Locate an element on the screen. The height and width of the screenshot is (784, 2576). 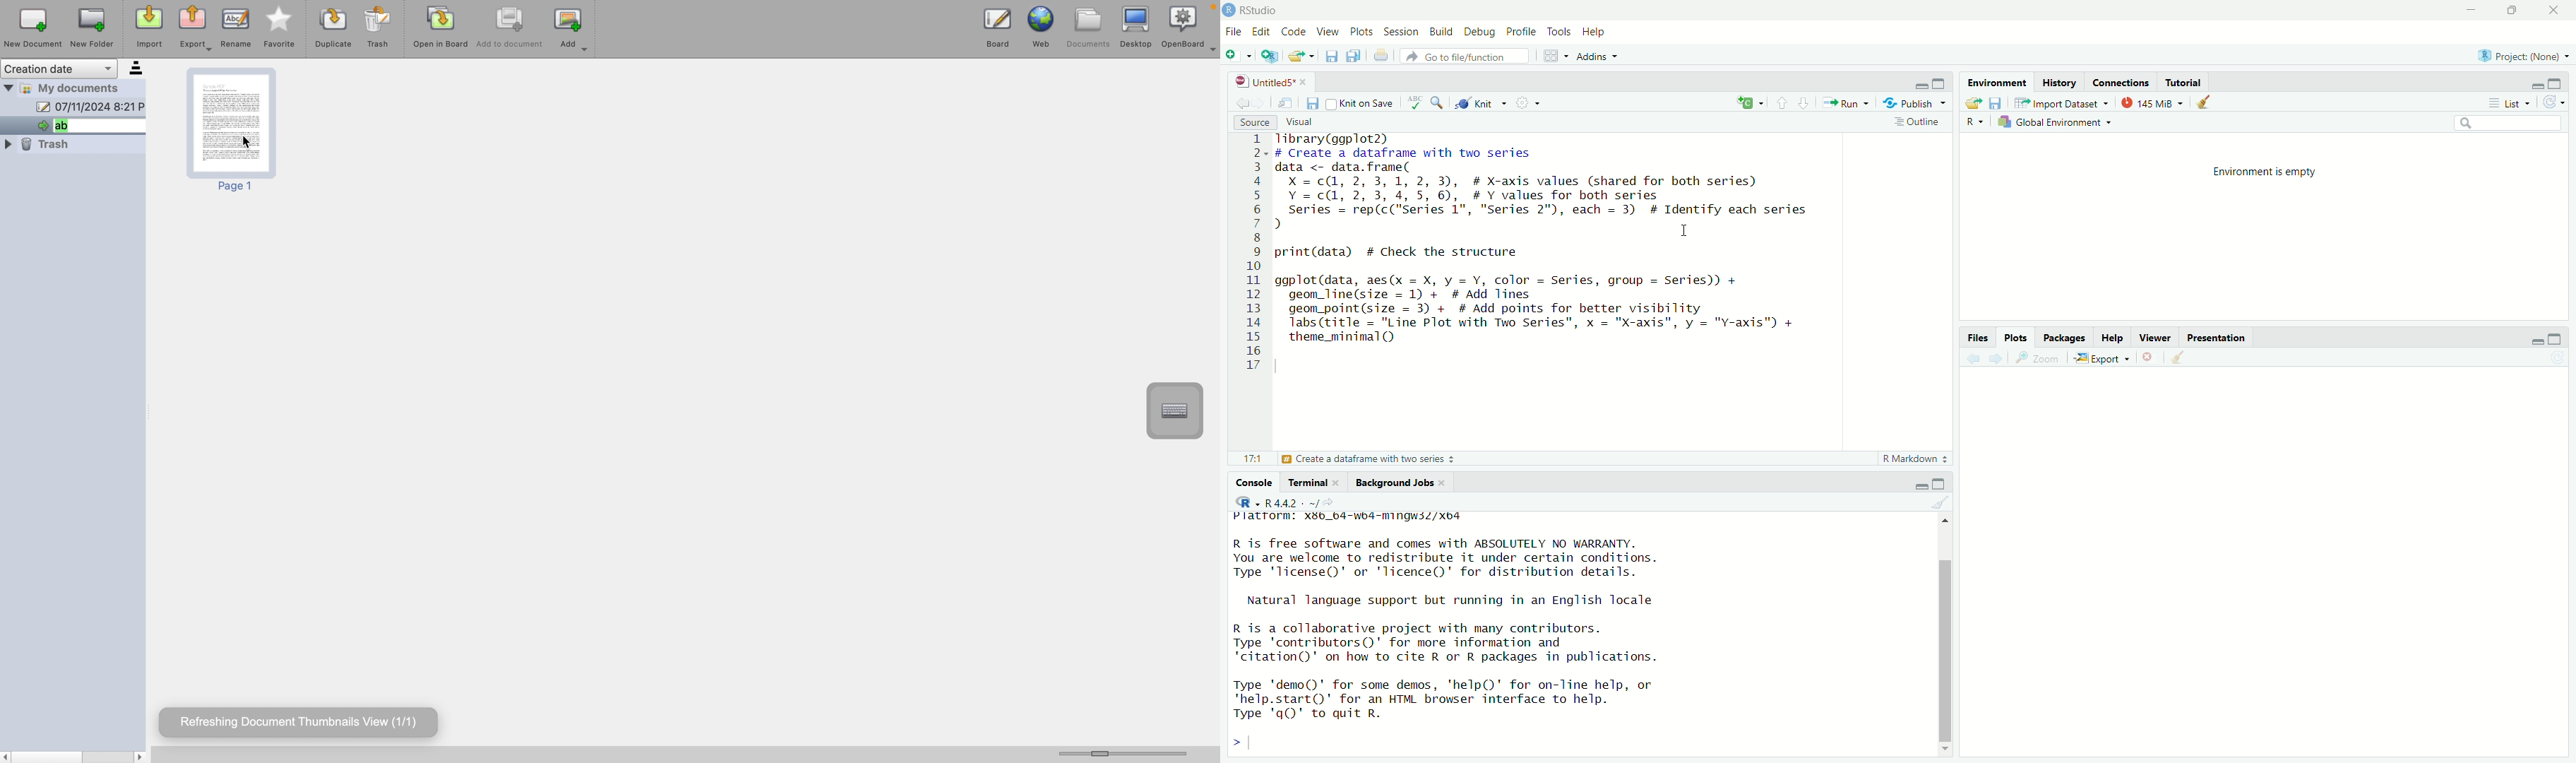
Plots is located at coordinates (2018, 338).